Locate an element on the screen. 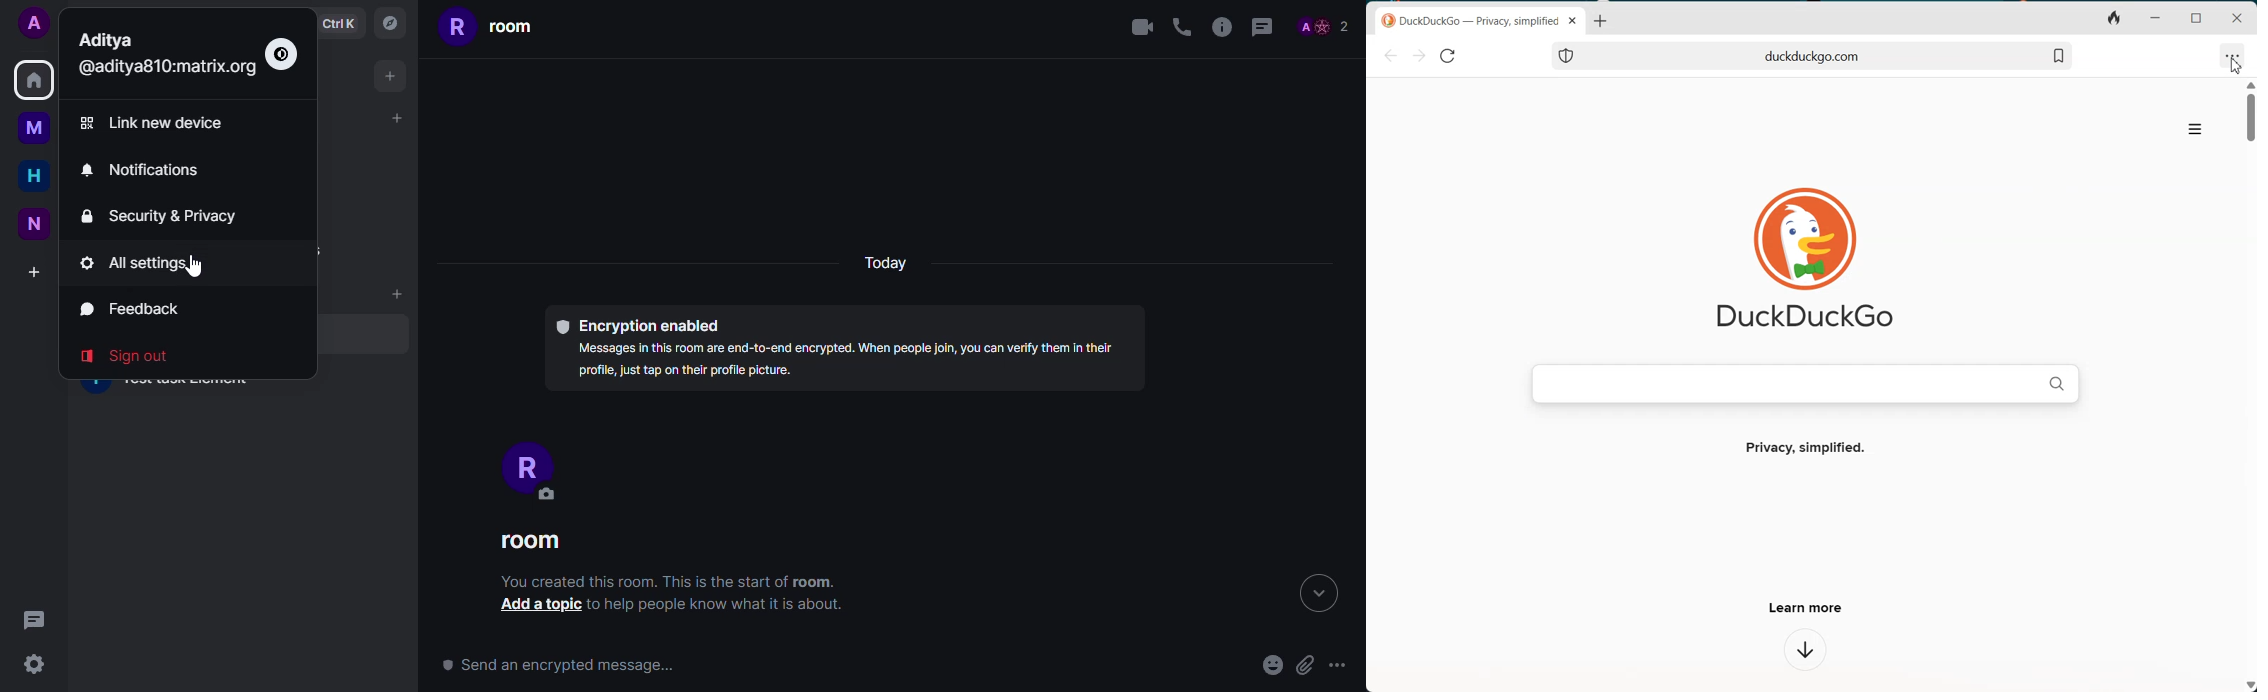 The height and width of the screenshot is (700, 2268). threads is located at coordinates (33, 619).